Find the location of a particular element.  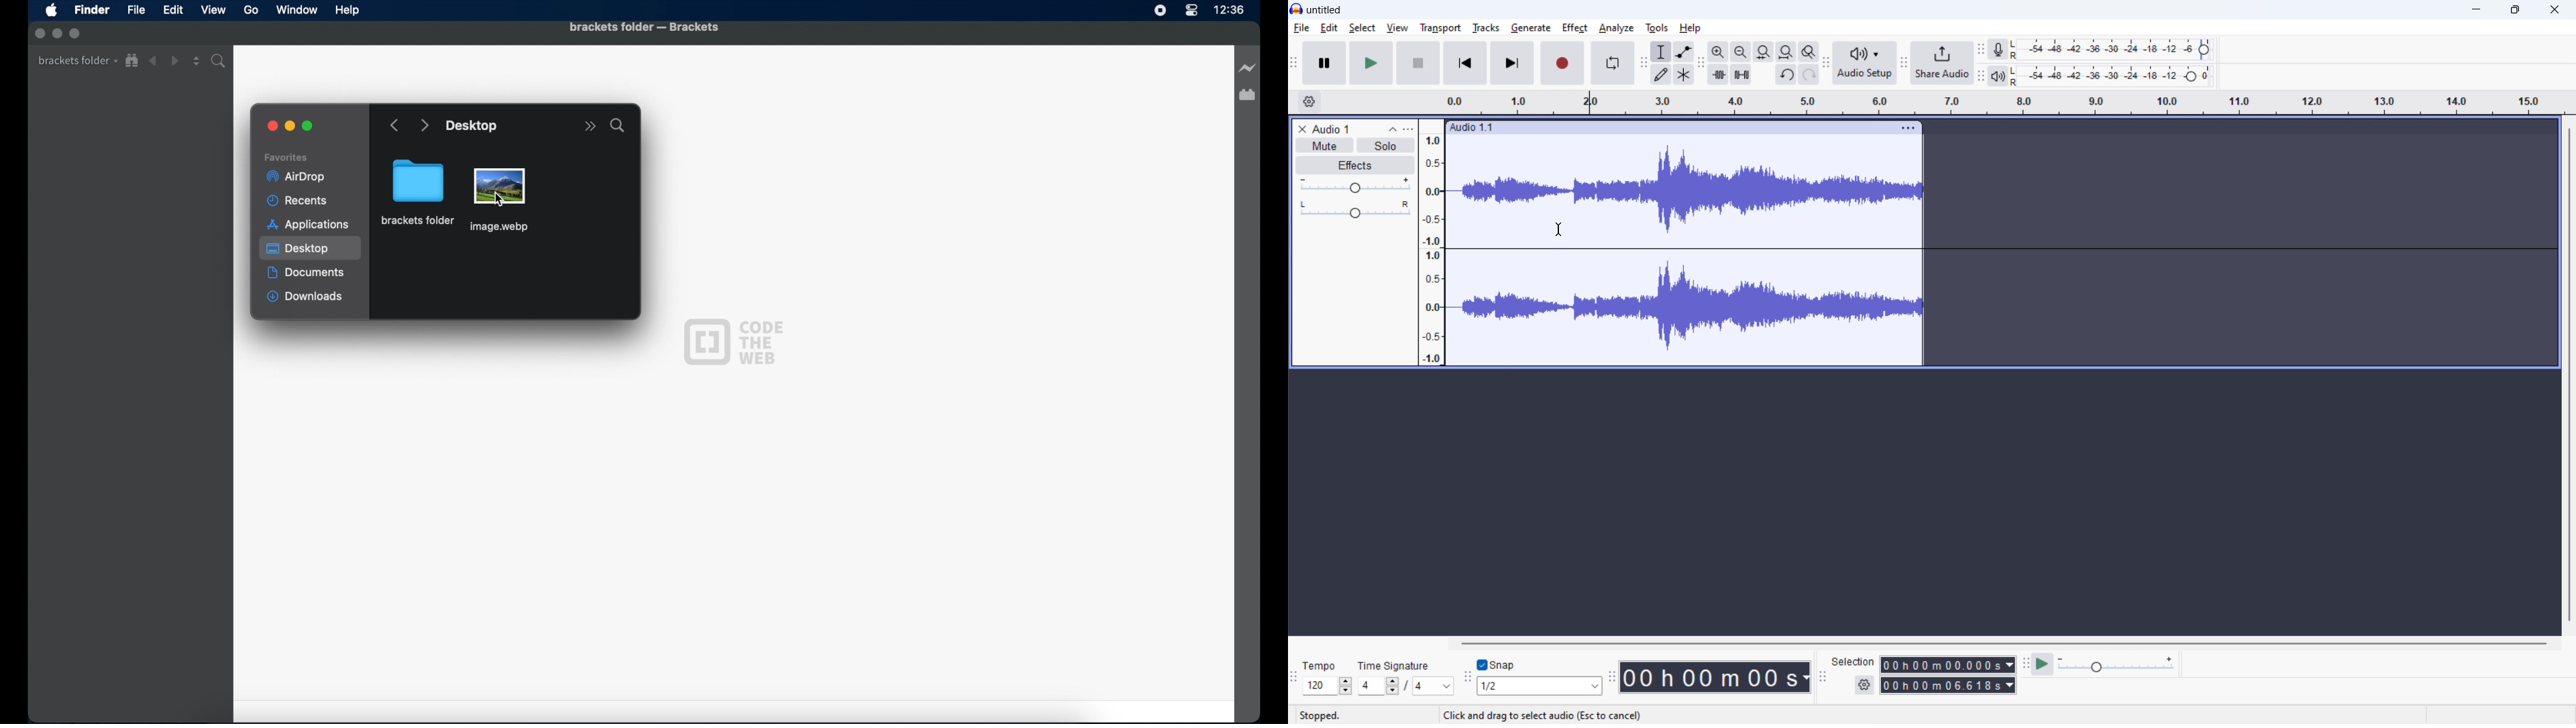

Help is located at coordinates (347, 11).